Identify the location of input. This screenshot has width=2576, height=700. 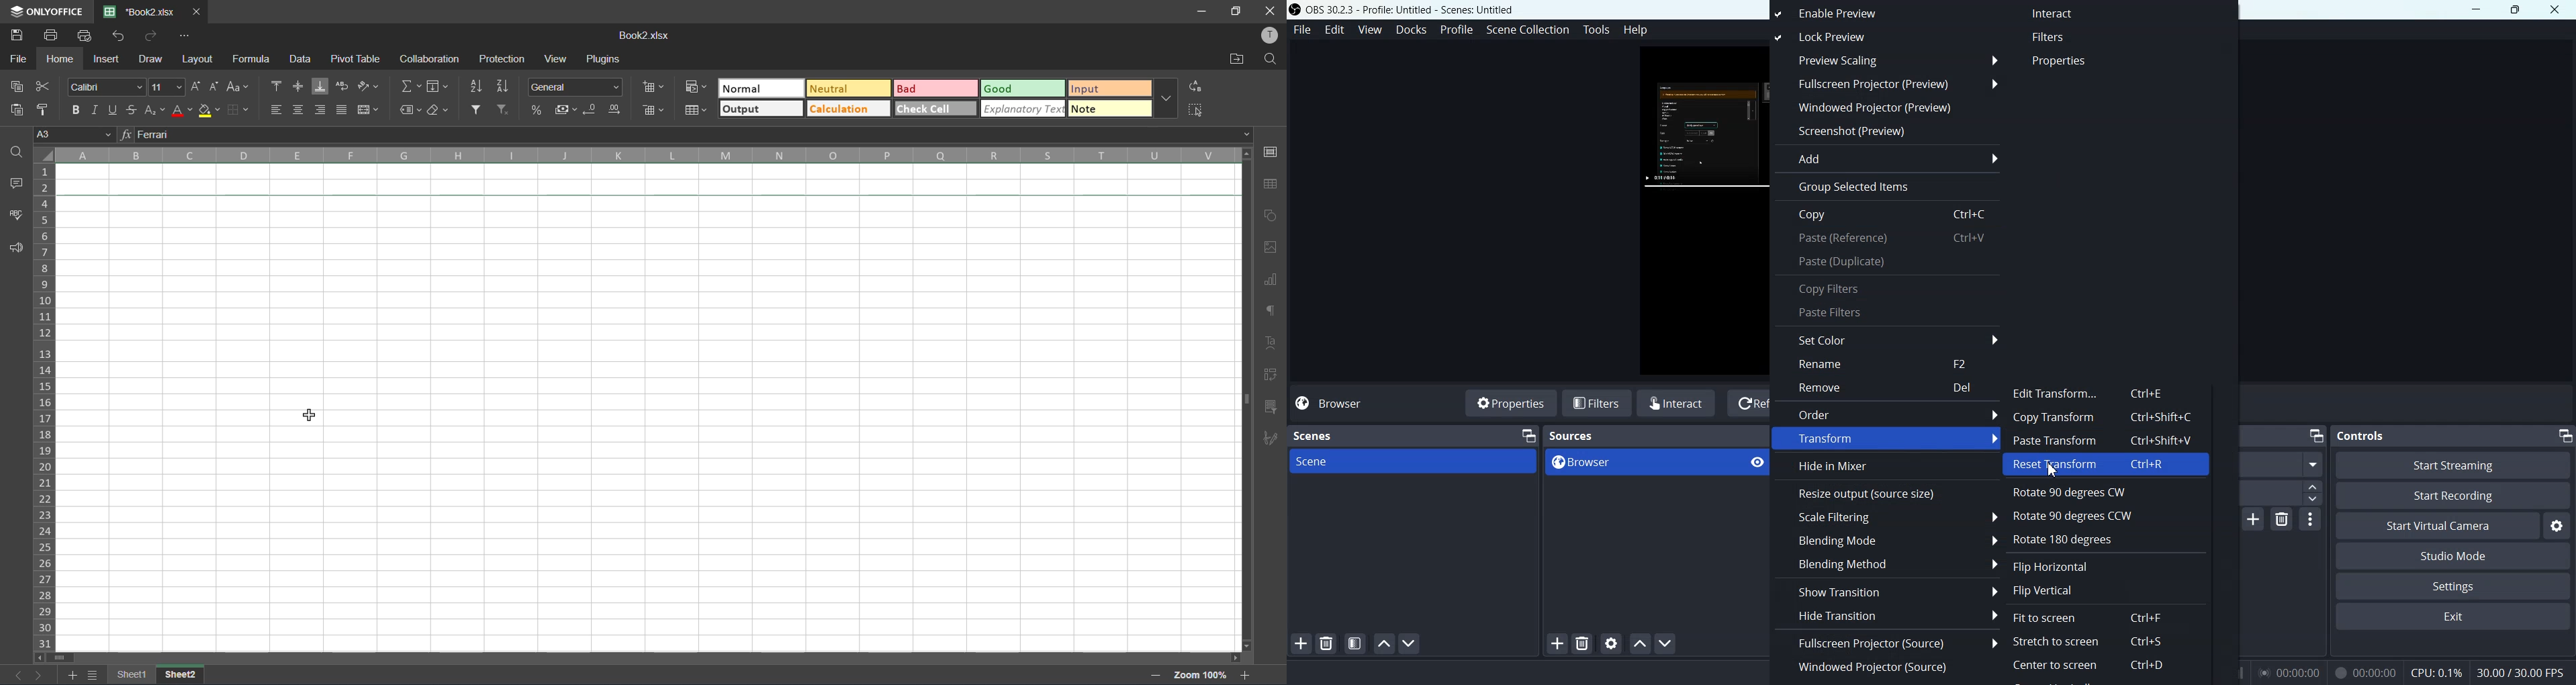
(1109, 90).